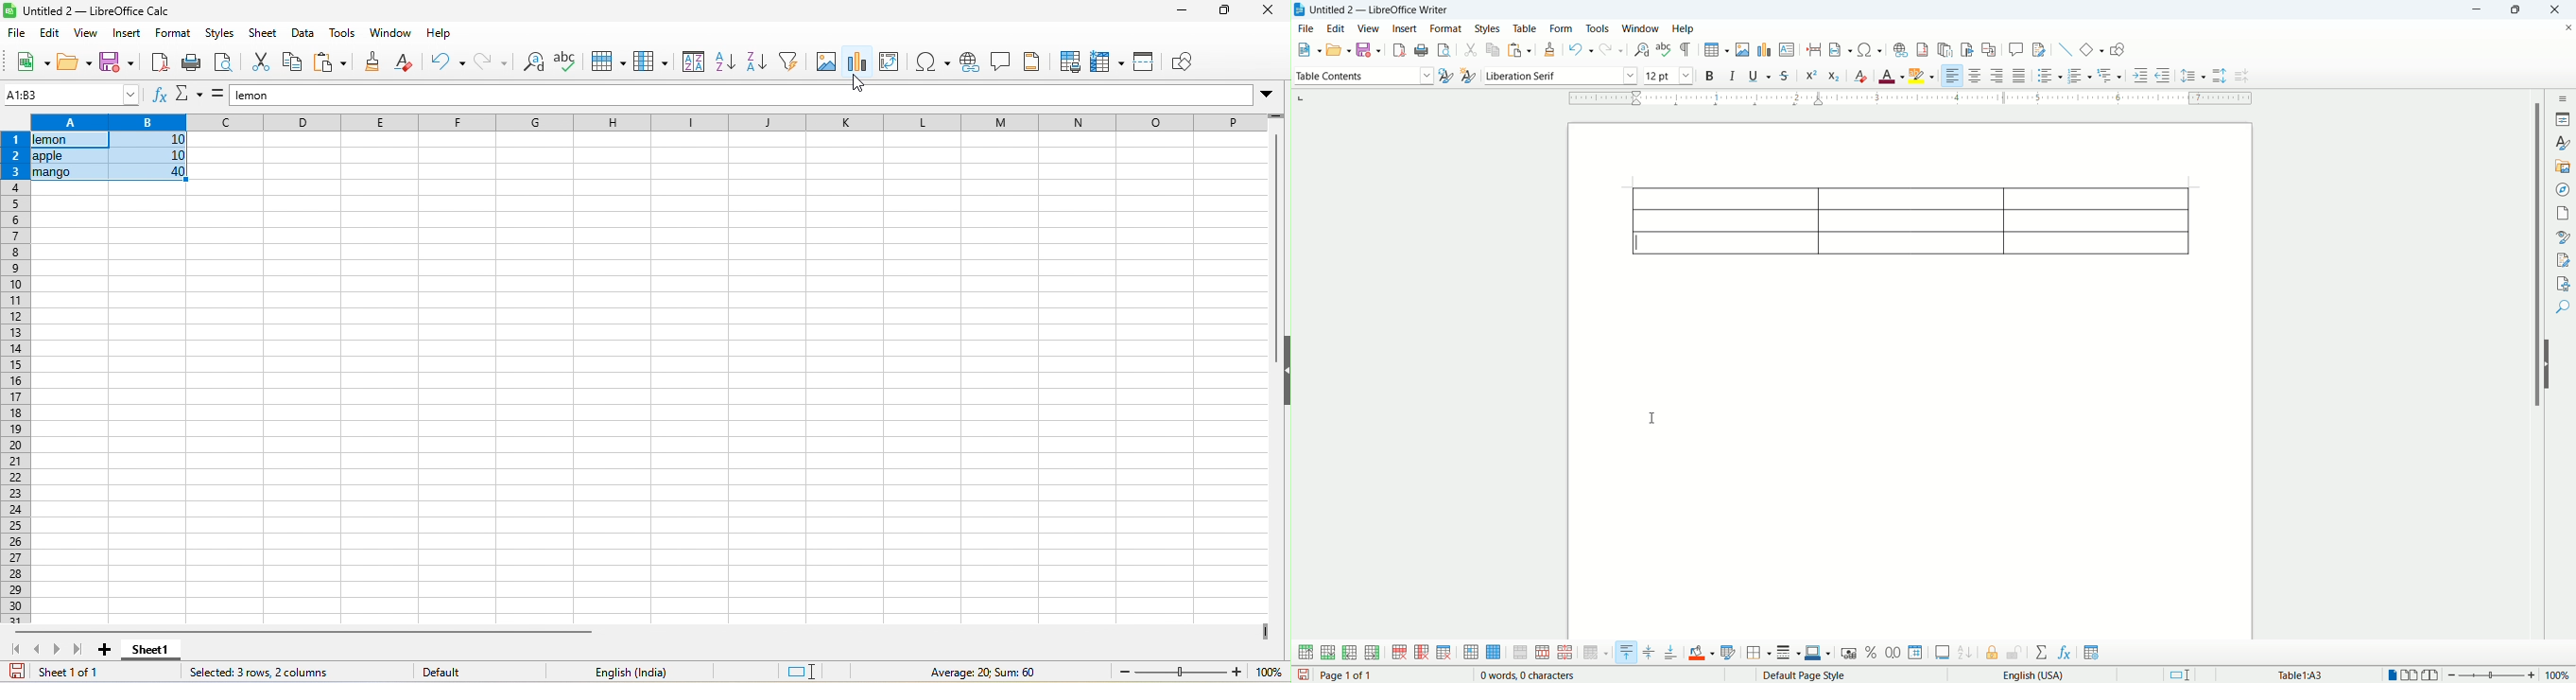 The width and height of the screenshot is (2576, 700). Describe the element at coordinates (1521, 654) in the screenshot. I see `merge cells` at that location.